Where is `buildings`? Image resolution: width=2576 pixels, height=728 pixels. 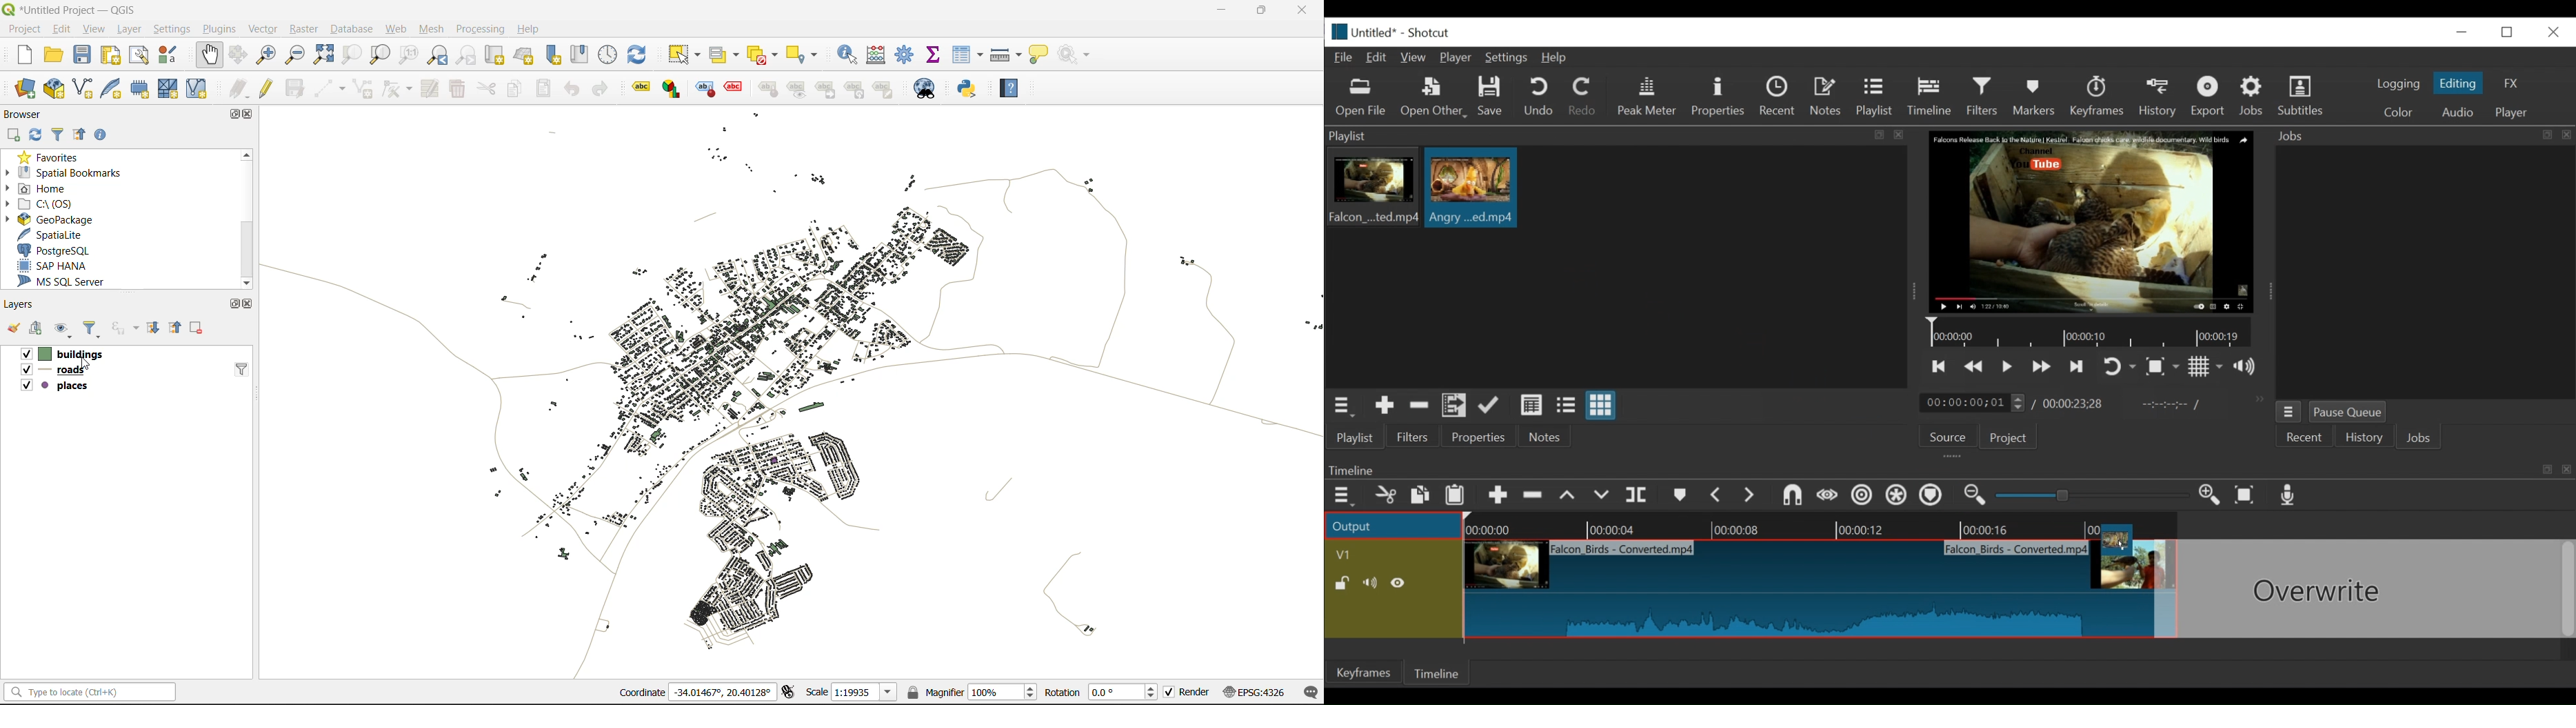 buildings is located at coordinates (62, 353).